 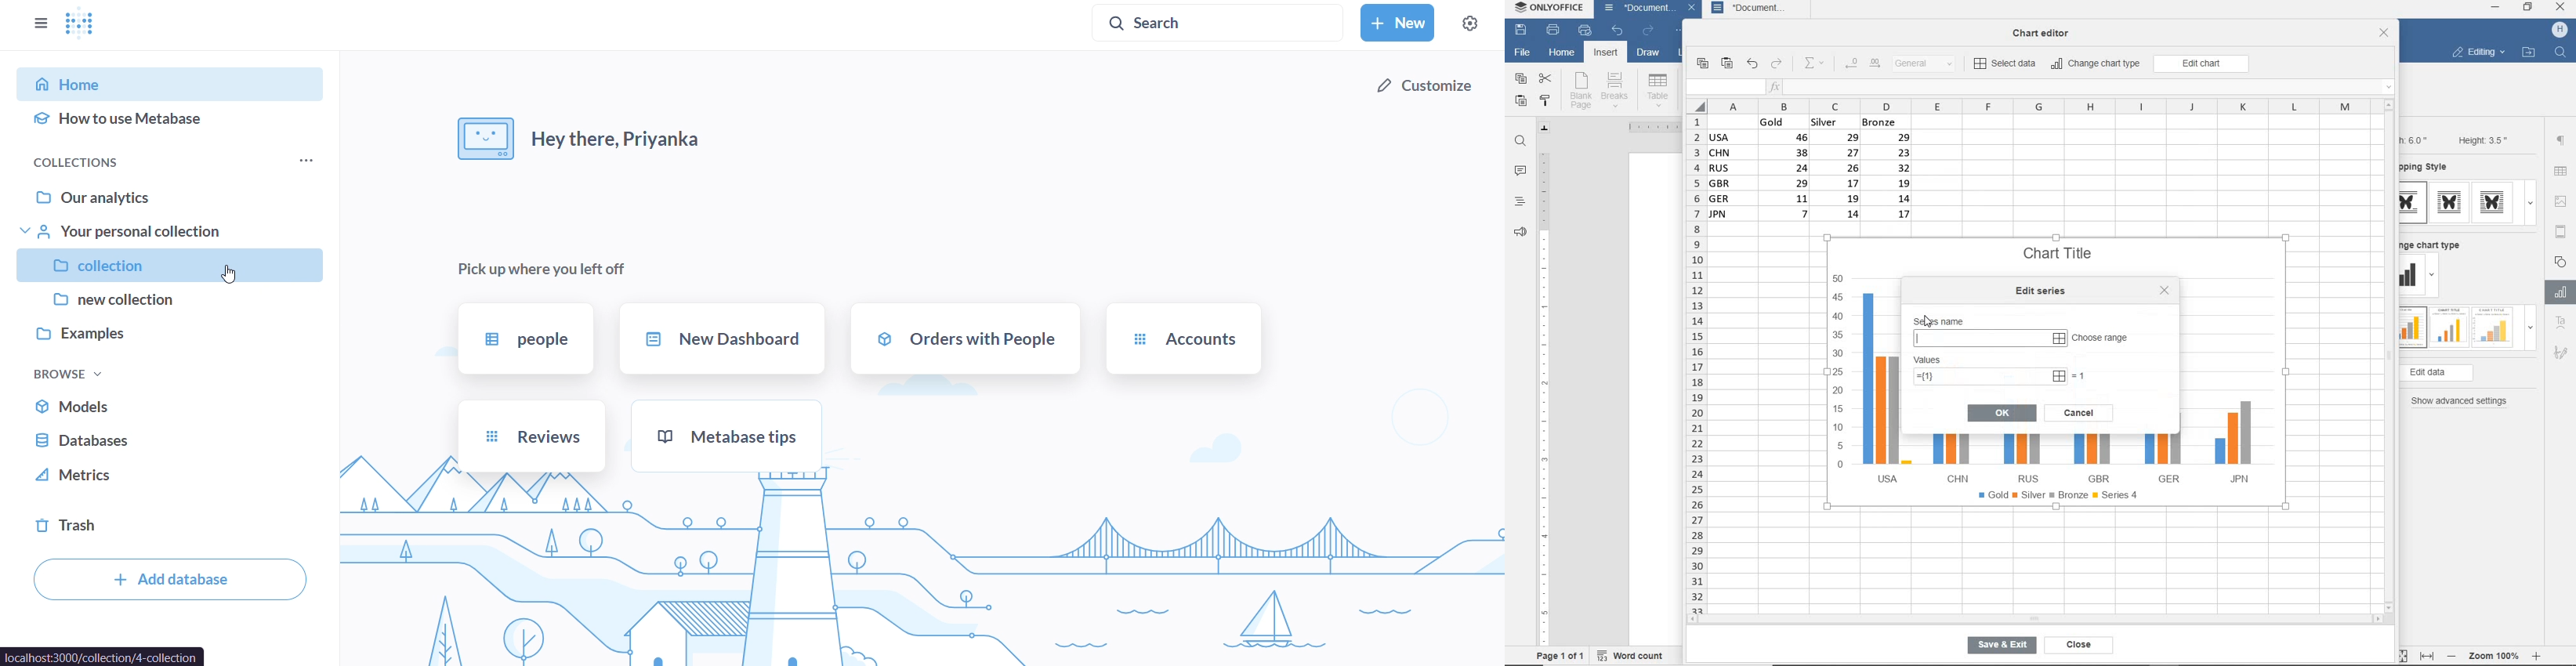 I want to click on collections, so click(x=81, y=162).